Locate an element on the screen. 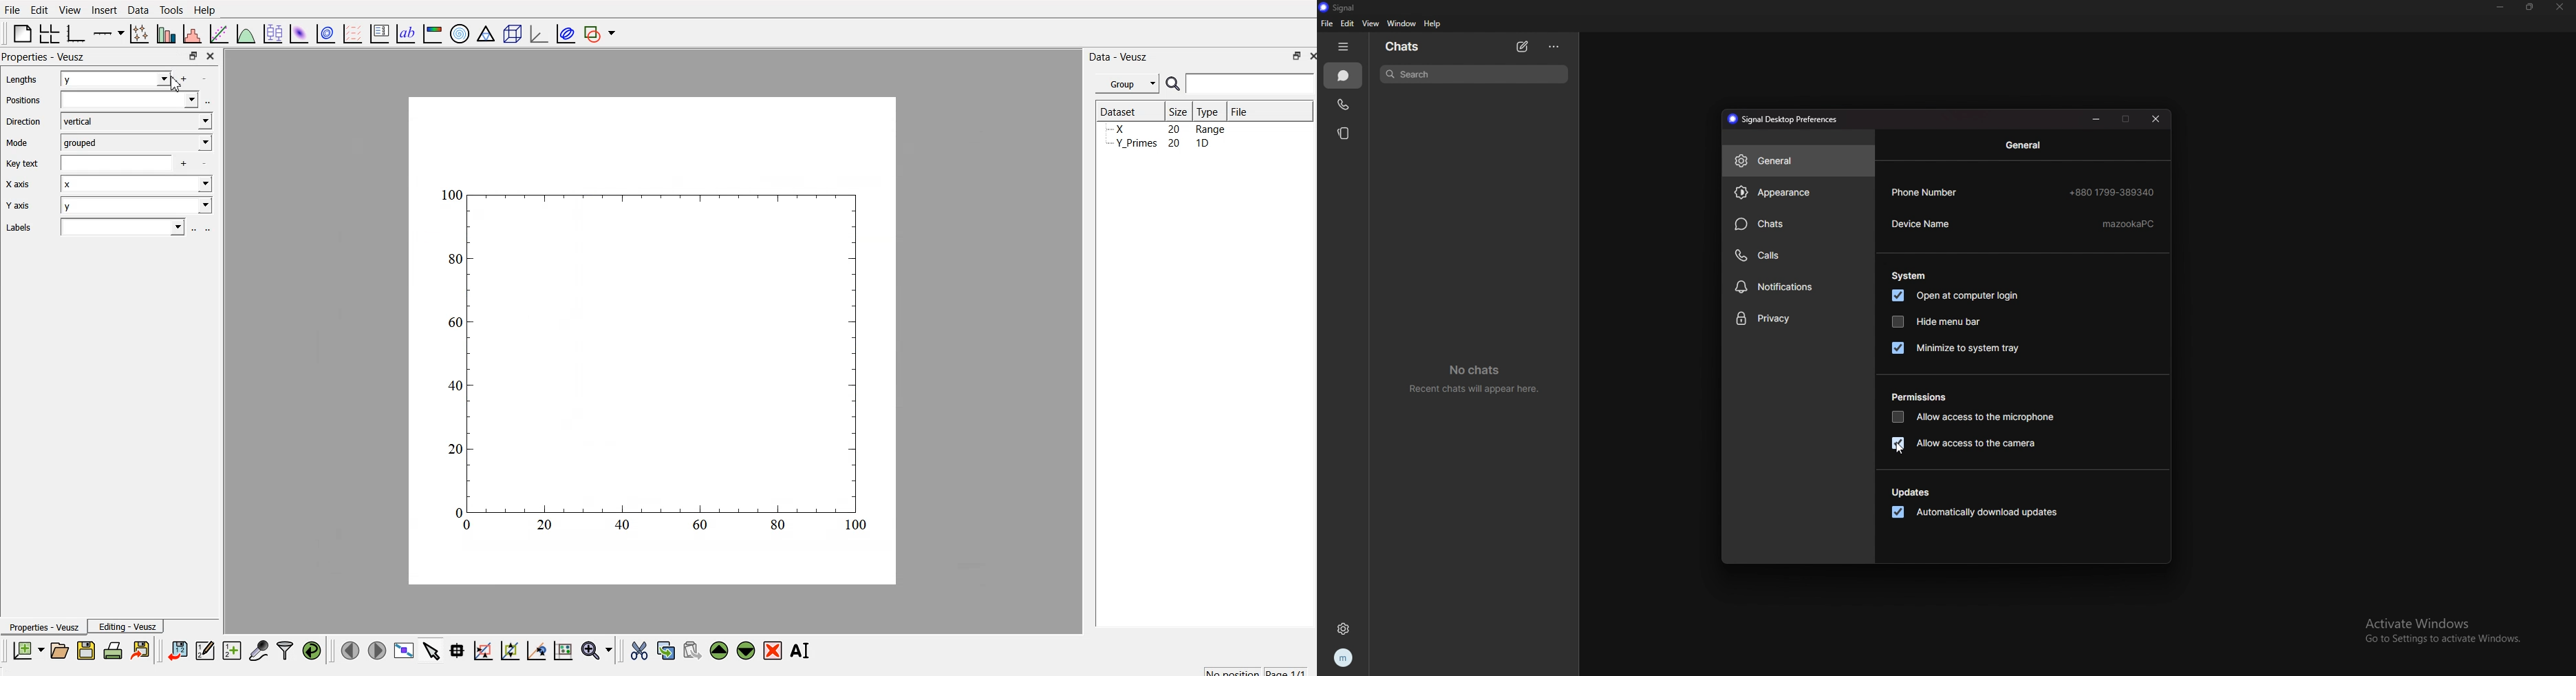  file is located at coordinates (1326, 24).